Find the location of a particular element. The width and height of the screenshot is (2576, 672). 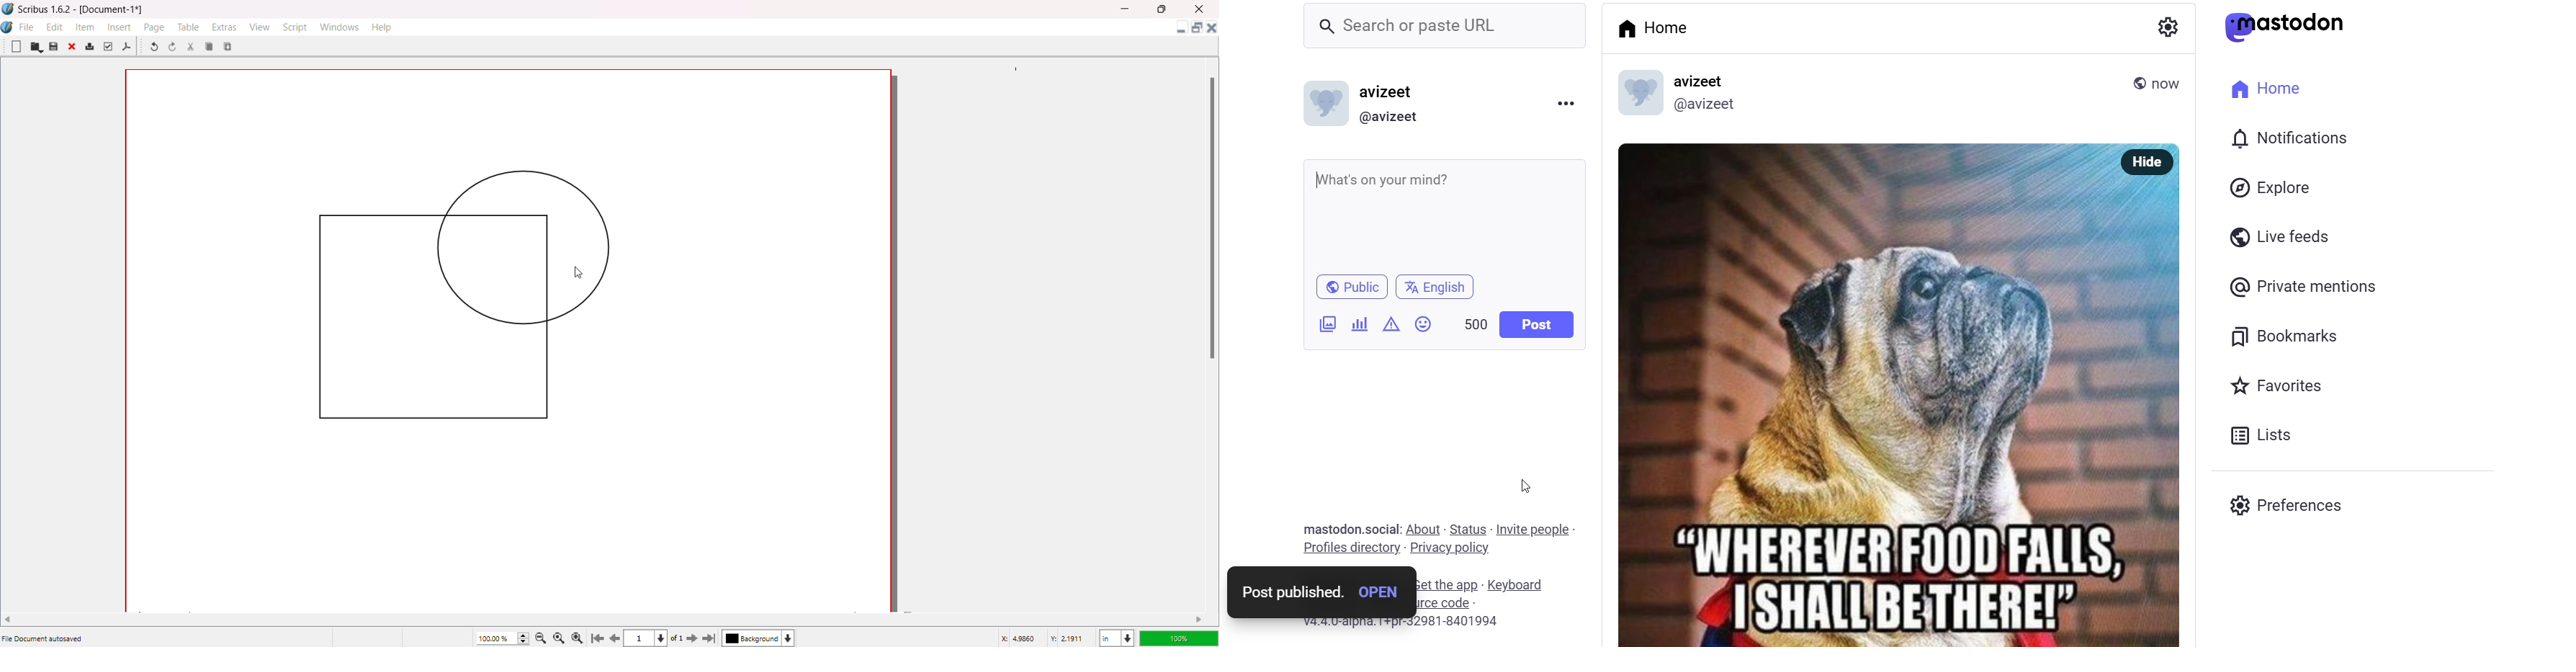

Save is located at coordinates (53, 46).